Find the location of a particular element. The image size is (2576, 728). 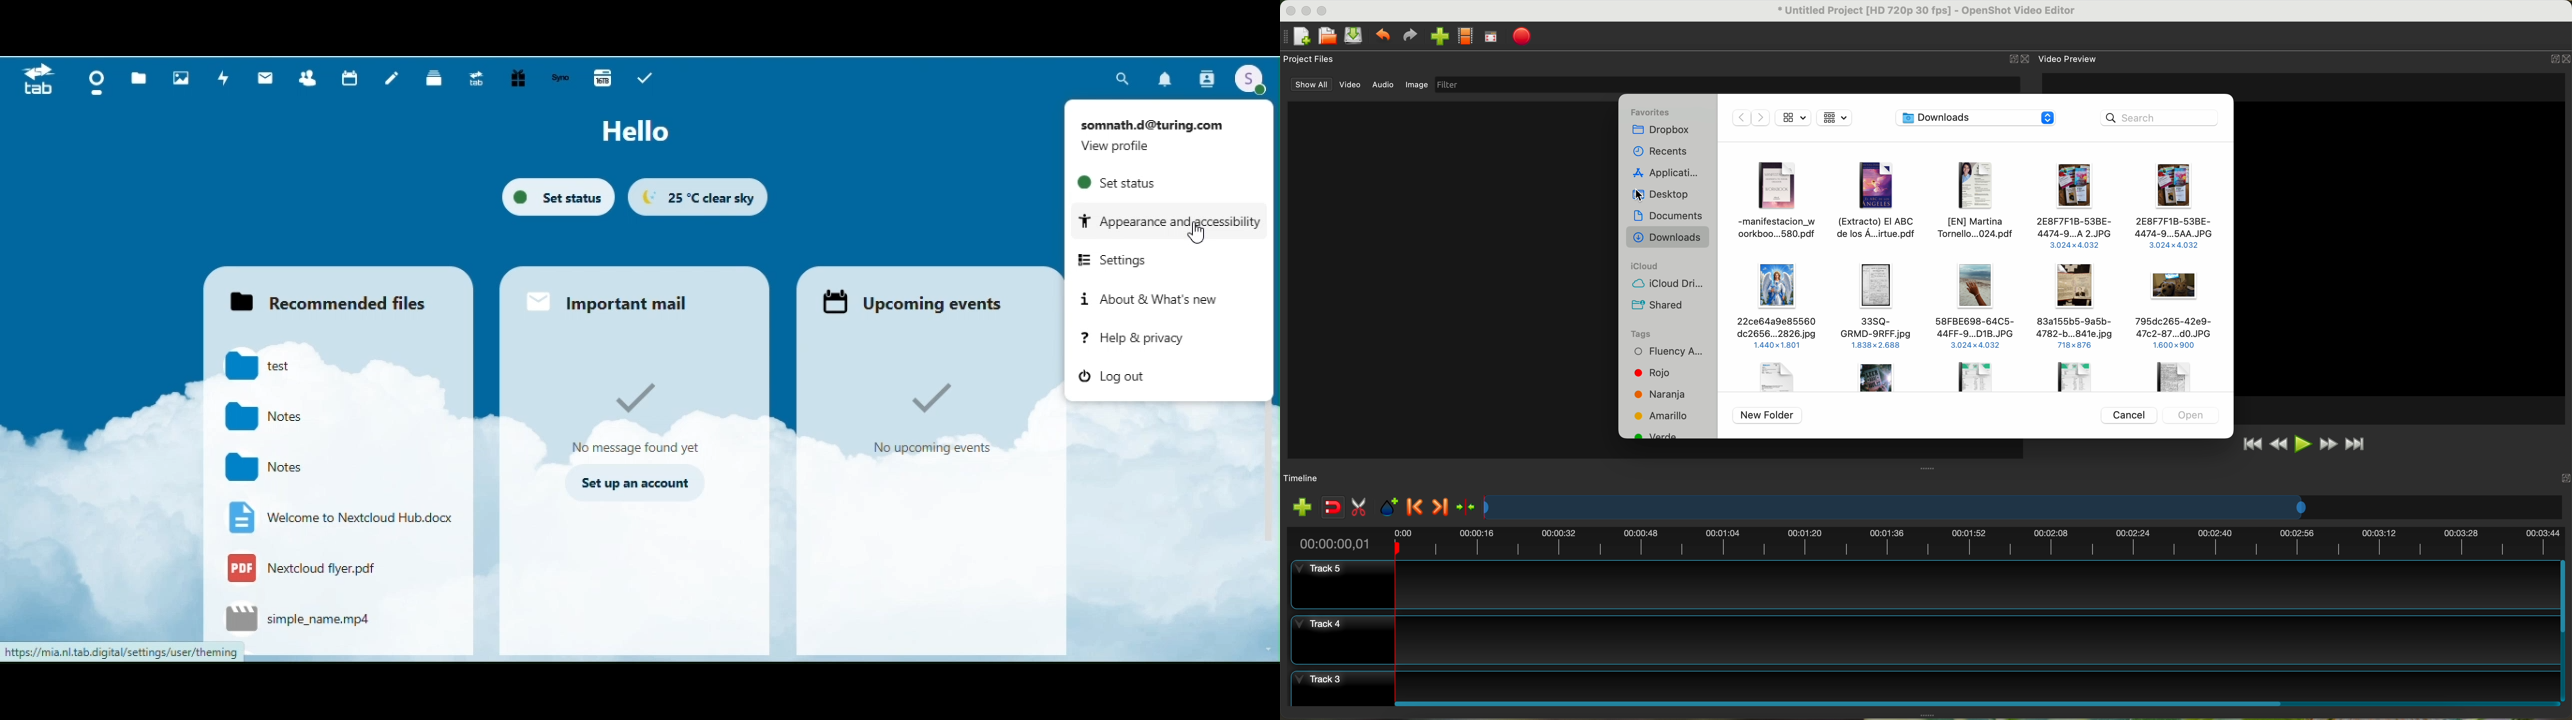

simple_name.mp4 is located at coordinates (300, 620).